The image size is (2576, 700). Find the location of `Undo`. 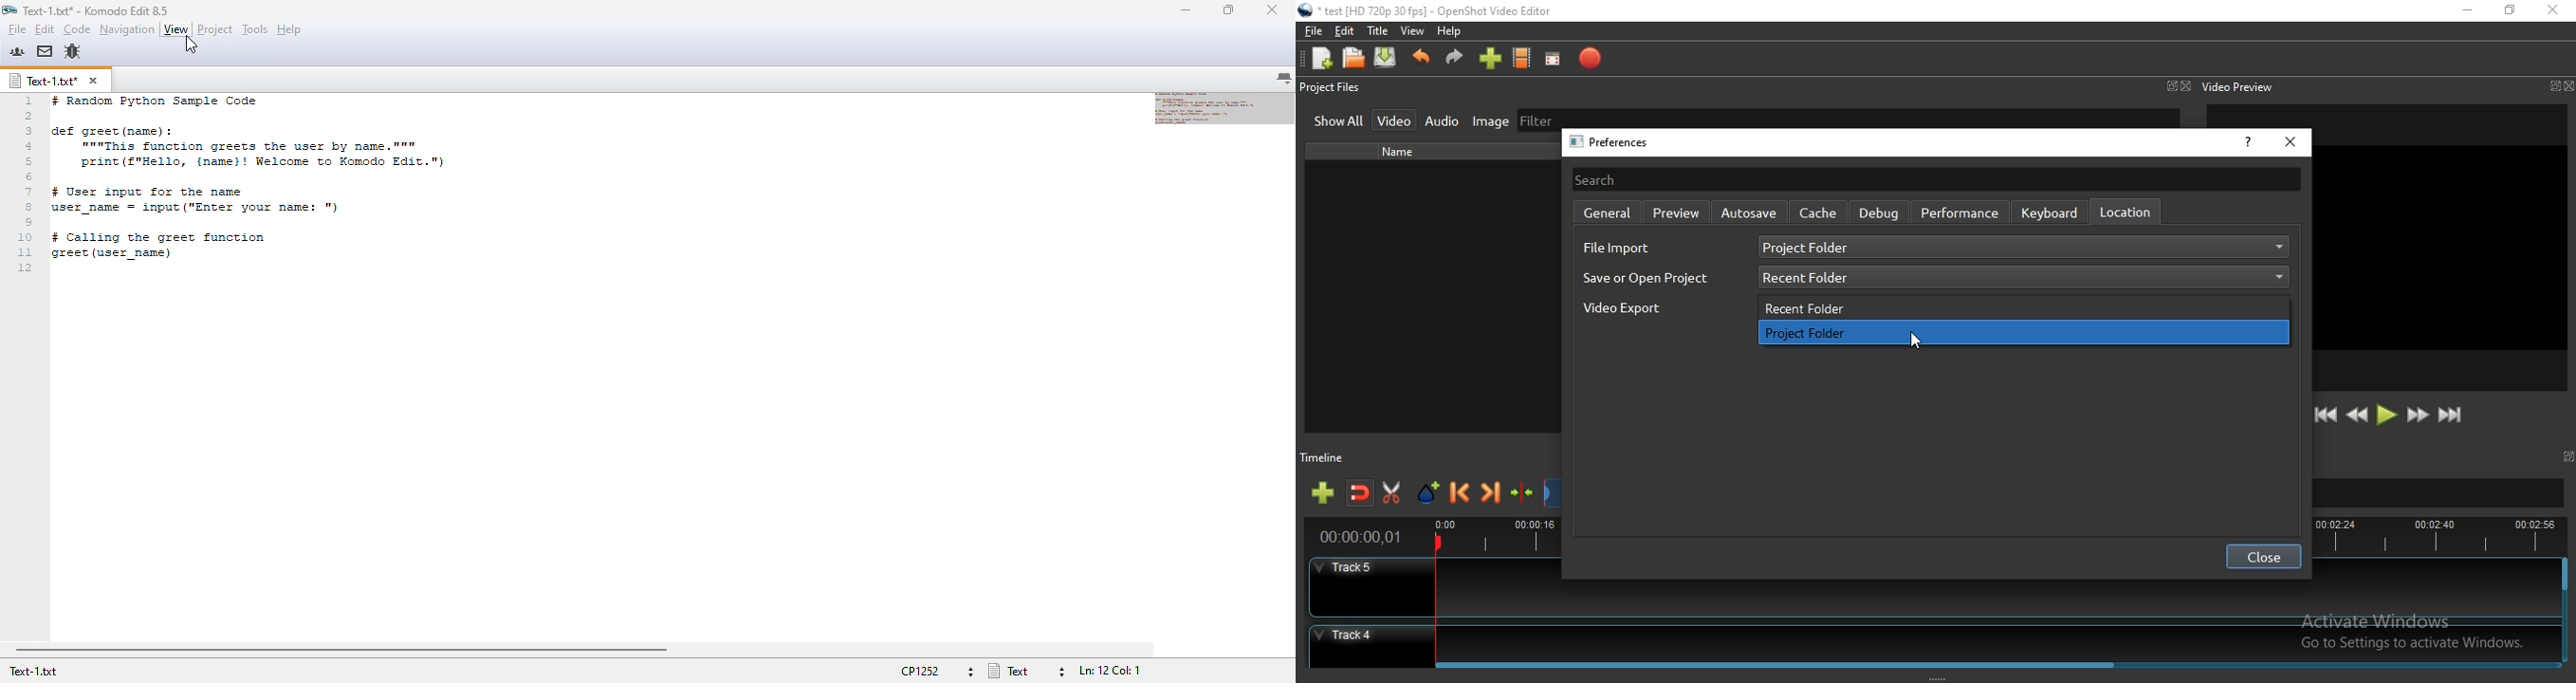

Undo is located at coordinates (1421, 62).